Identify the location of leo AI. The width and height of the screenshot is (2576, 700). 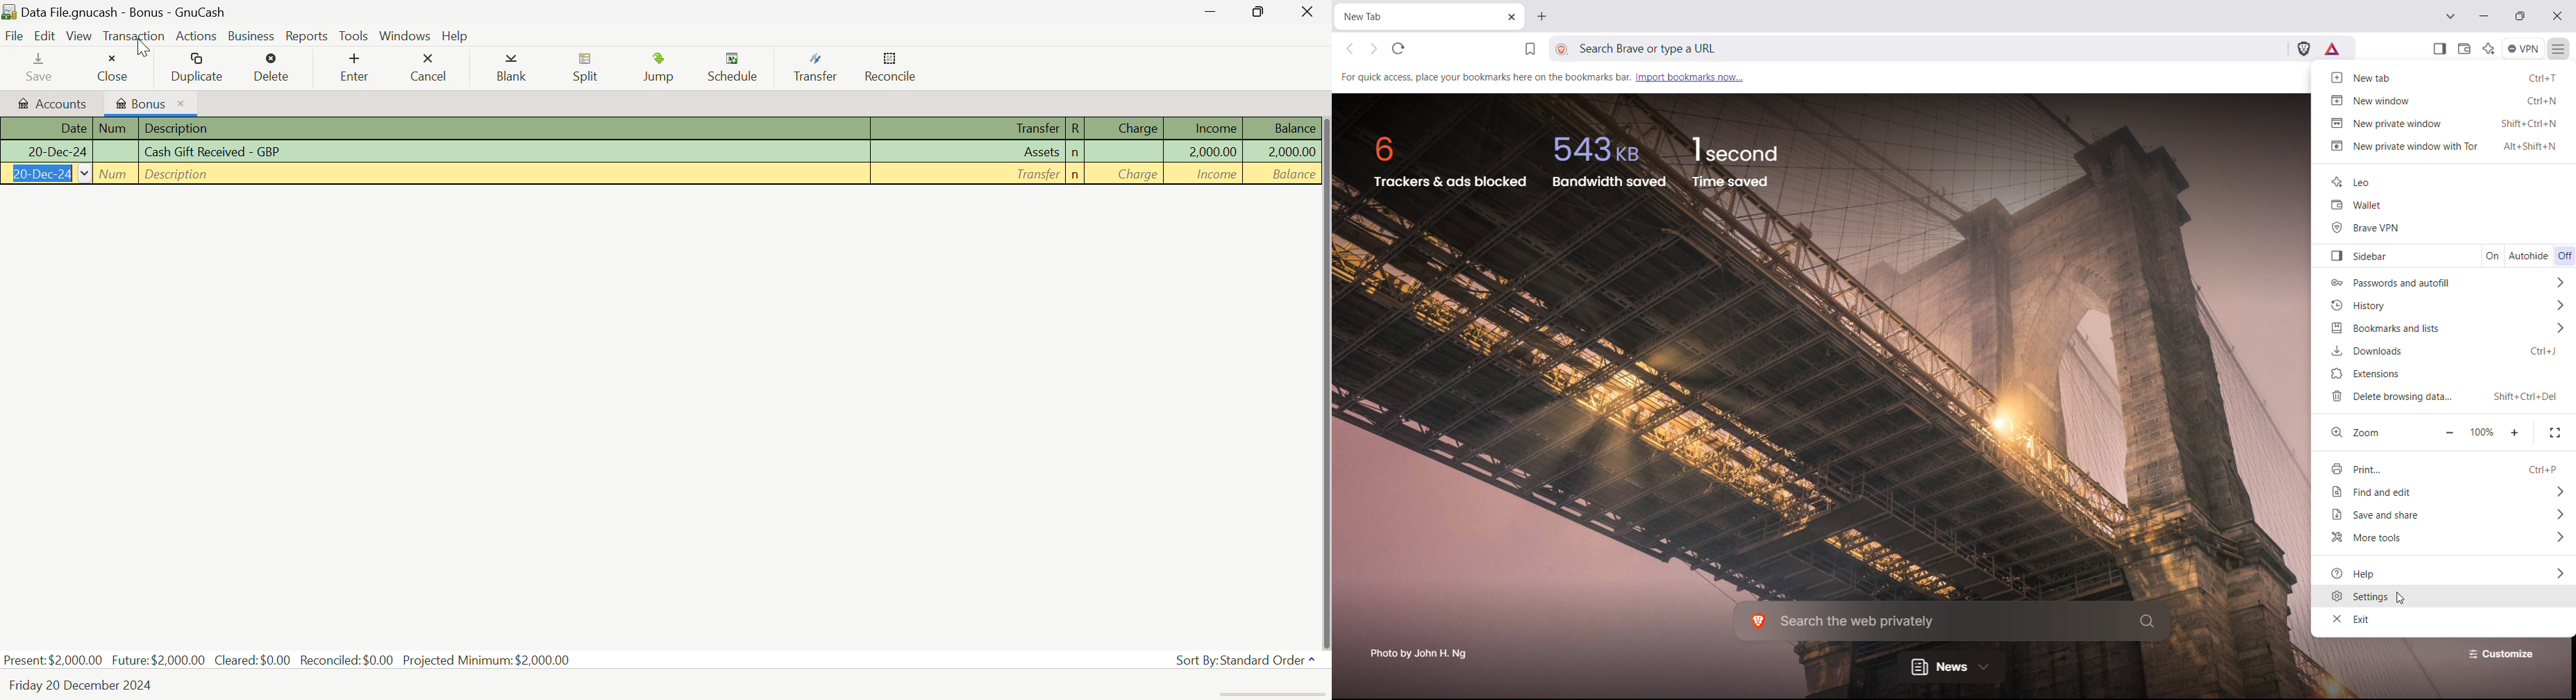
(2489, 49).